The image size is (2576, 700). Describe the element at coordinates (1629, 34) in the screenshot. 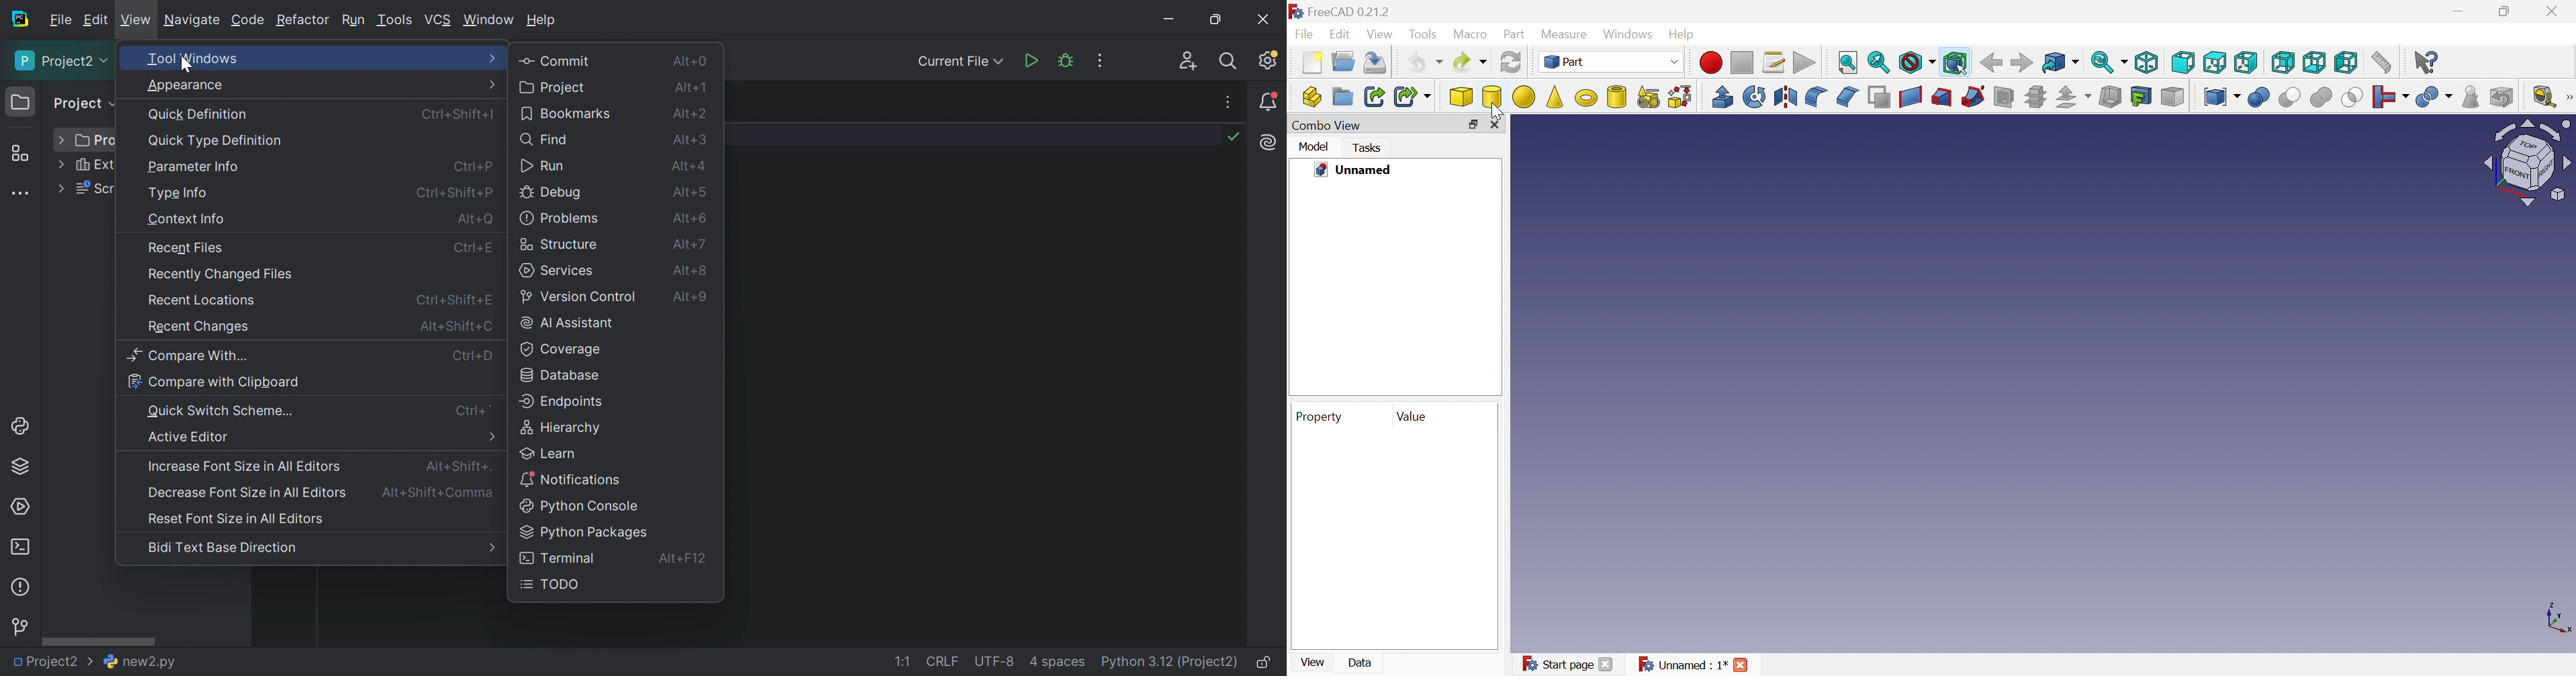

I see `Windows` at that location.